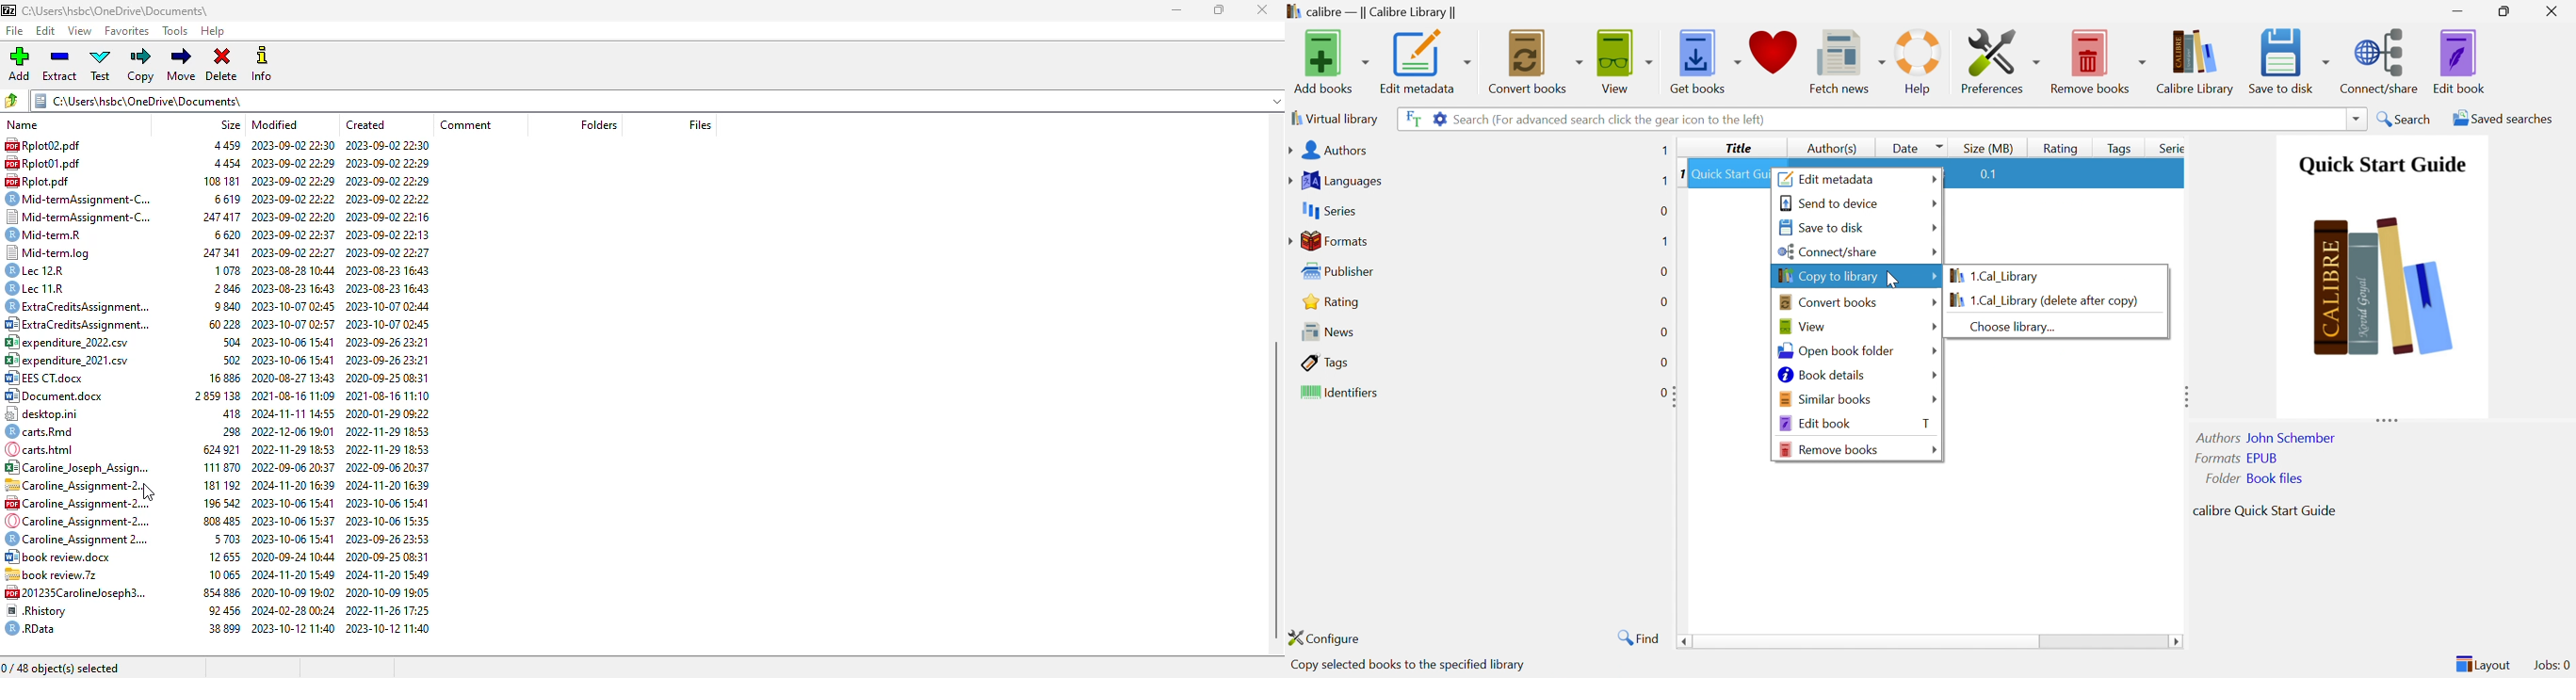  I want to click on Author(s), so click(1829, 148).